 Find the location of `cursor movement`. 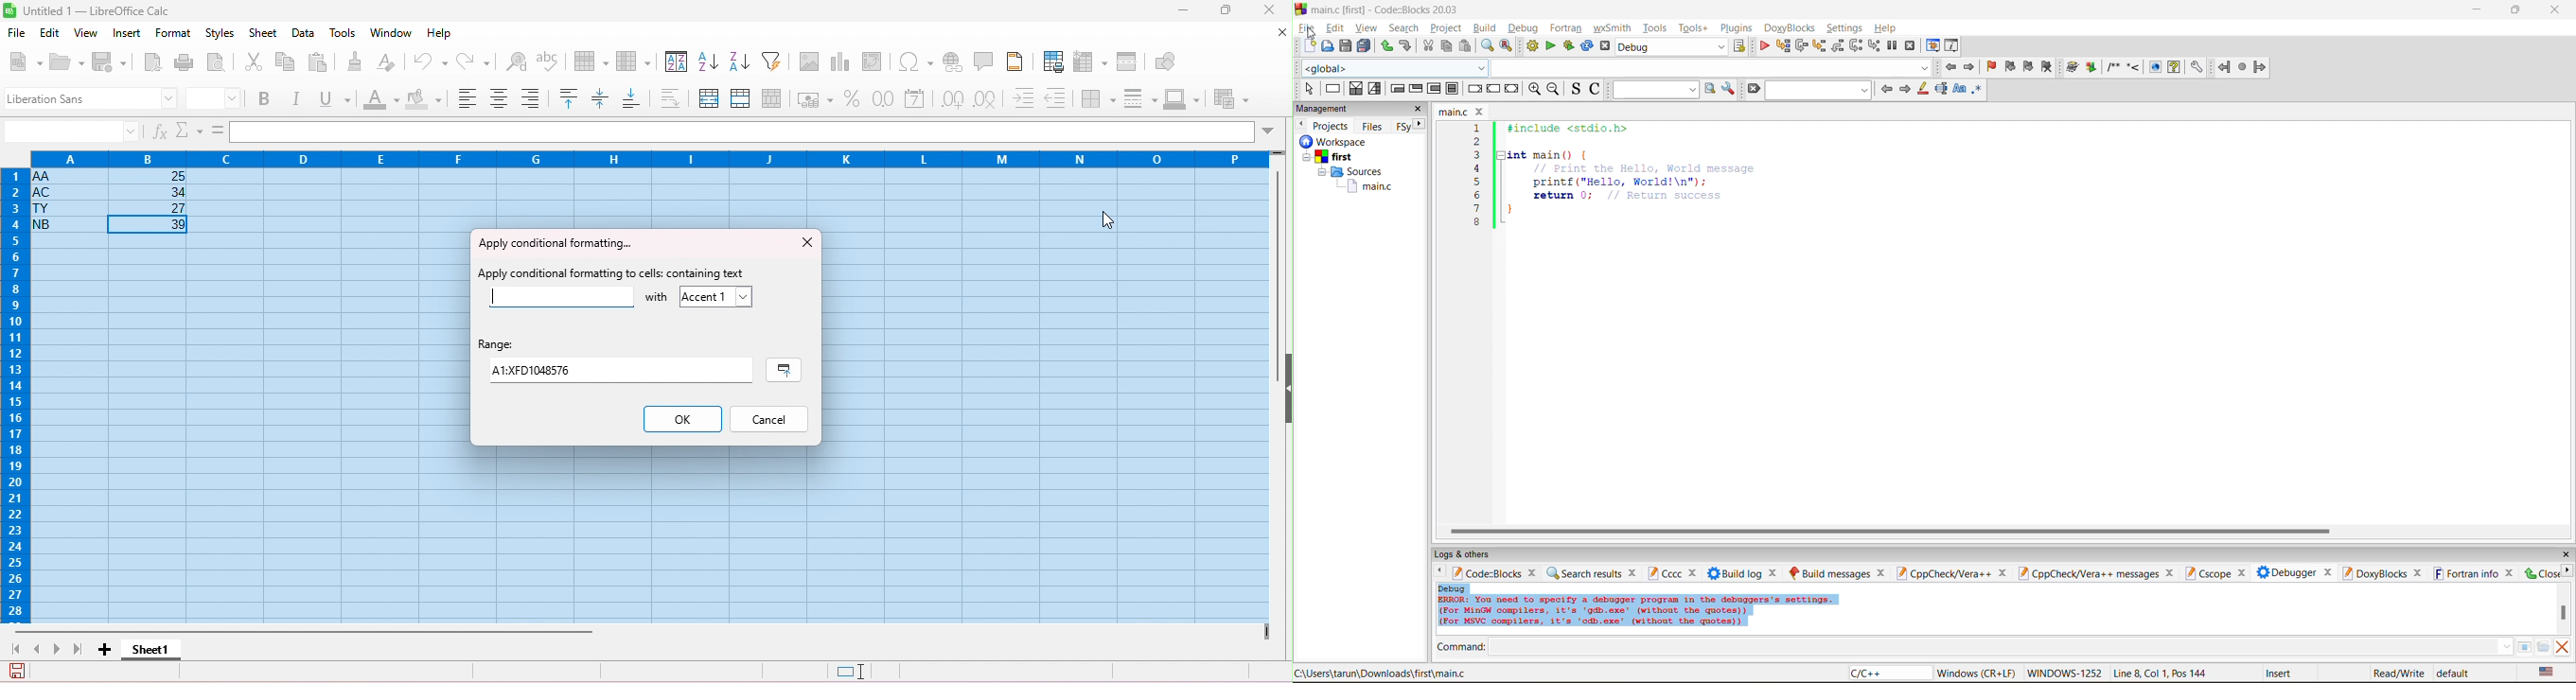

cursor movement is located at coordinates (1108, 219).